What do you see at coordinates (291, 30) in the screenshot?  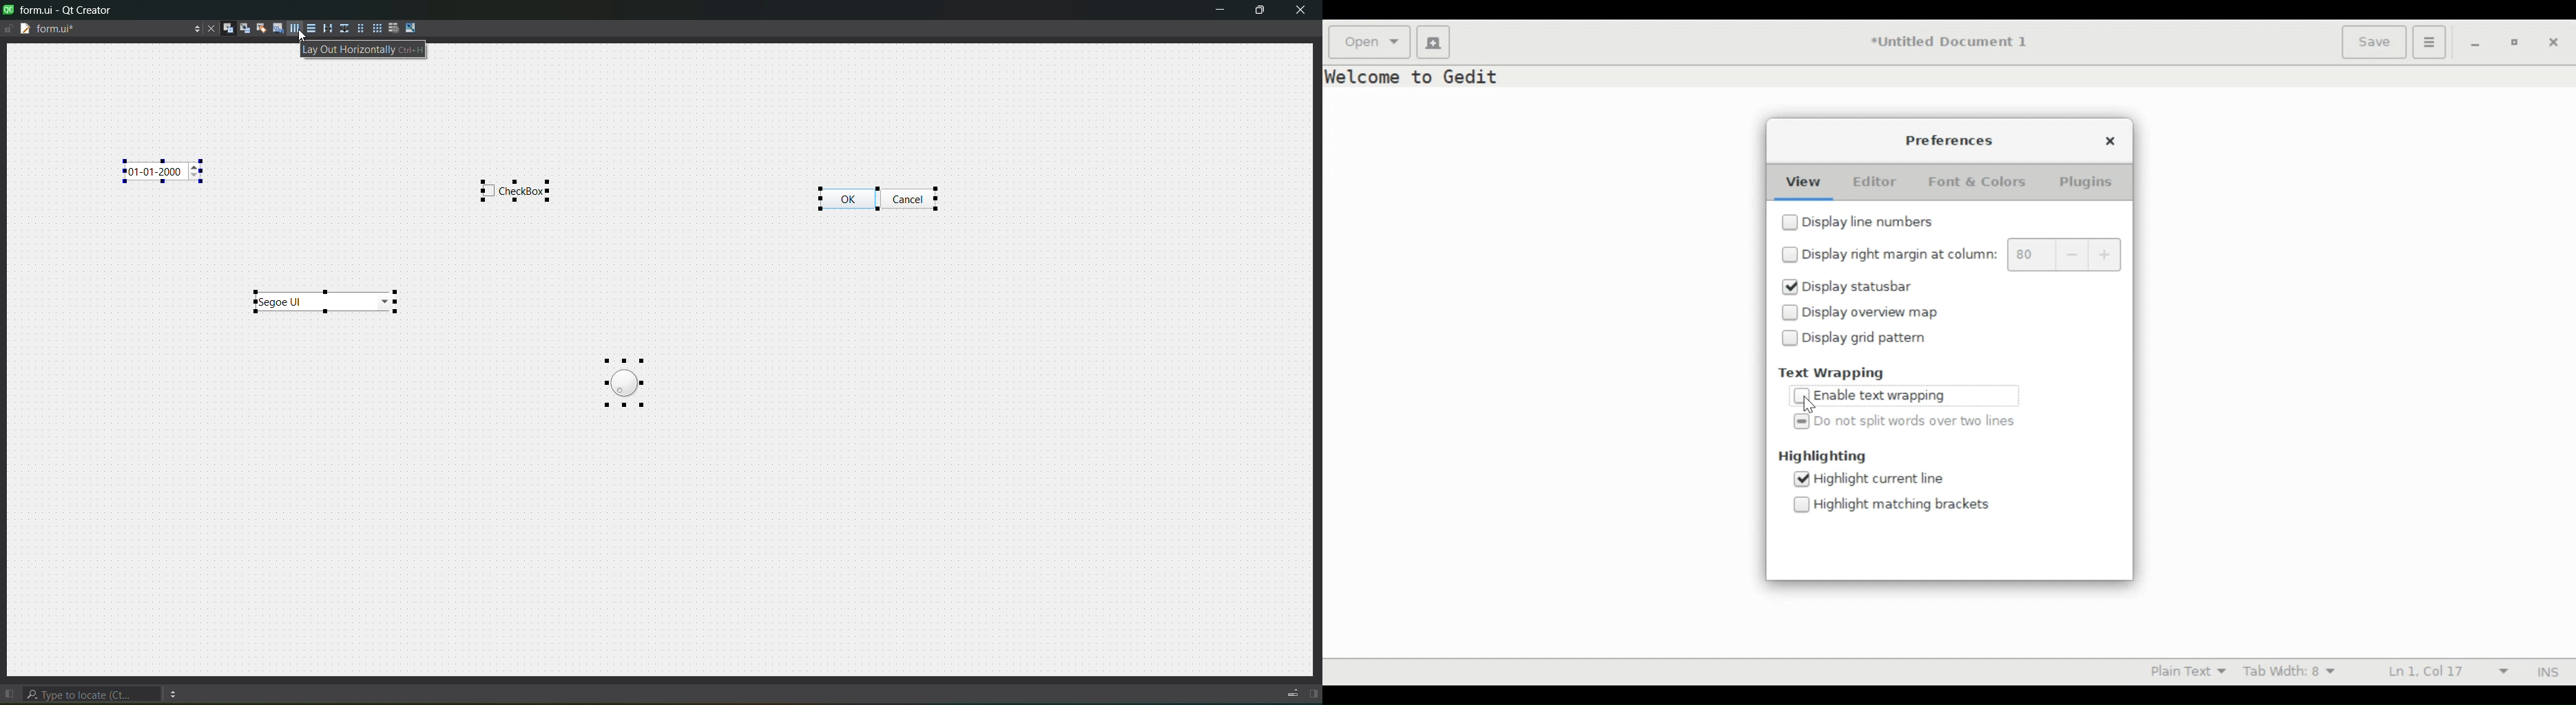 I see `horizontal` at bounding box center [291, 30].